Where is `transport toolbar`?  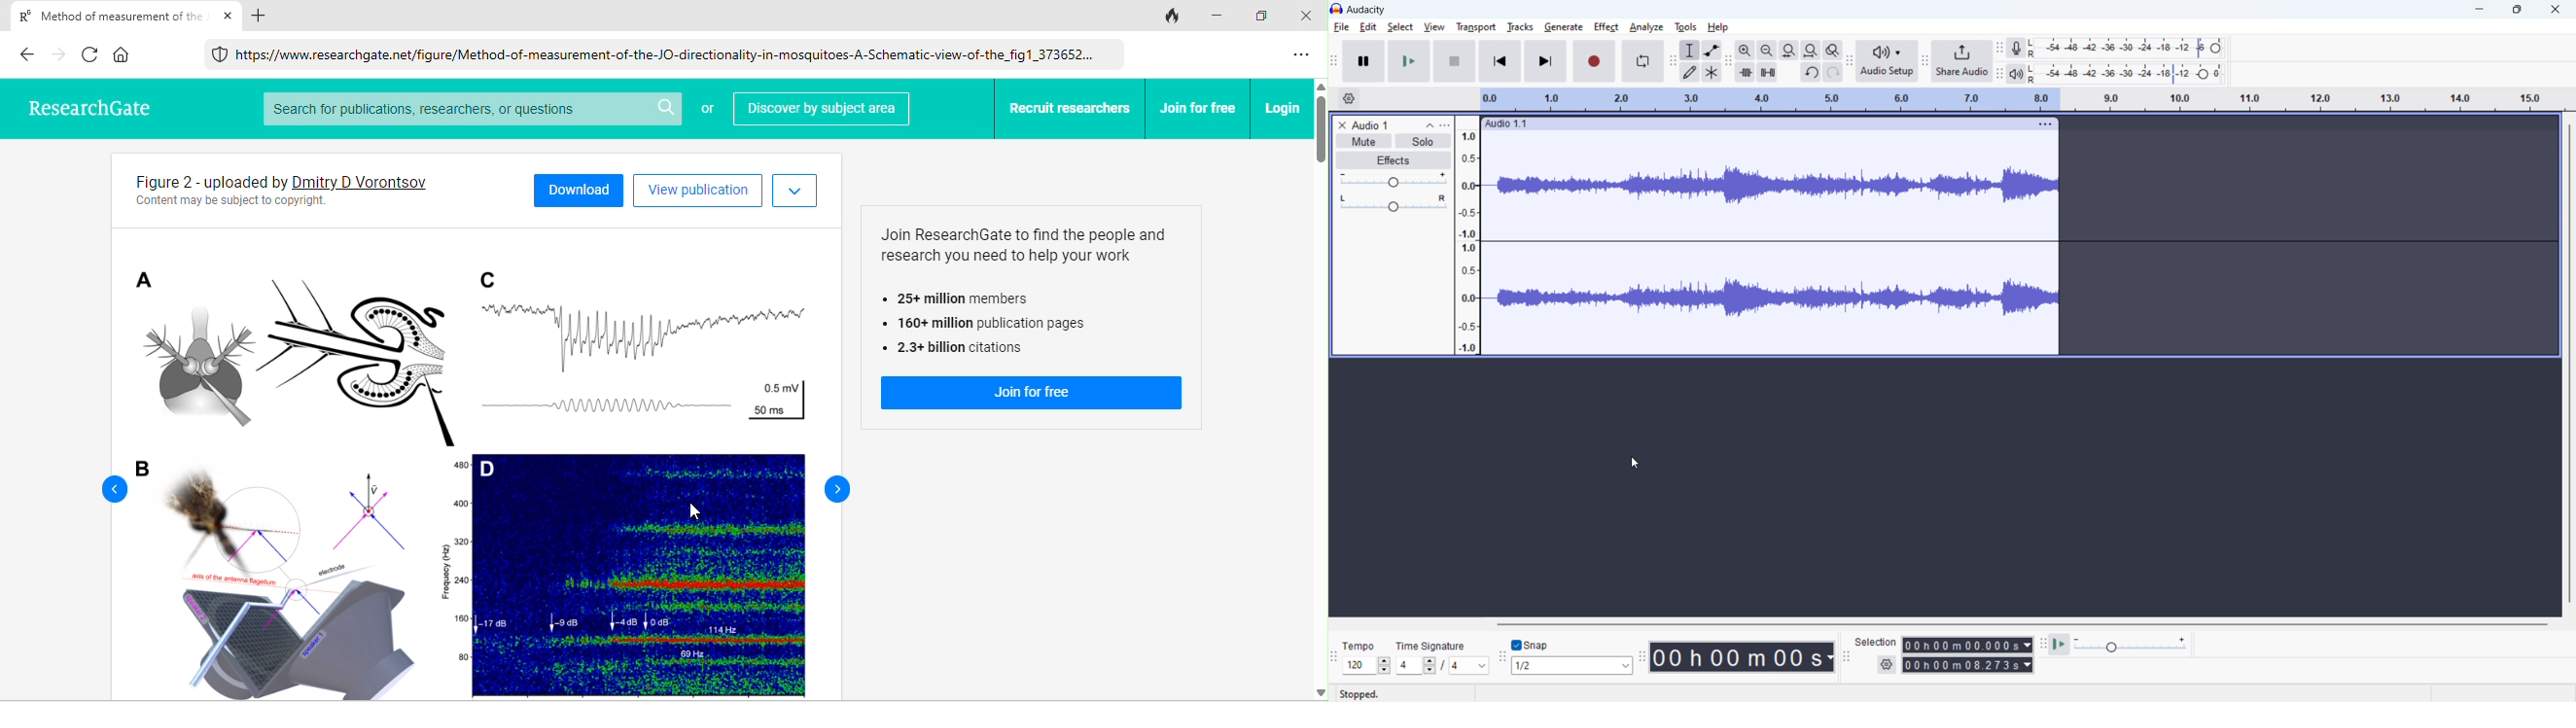 transport toolbar is located at coordinates (1334, 62).